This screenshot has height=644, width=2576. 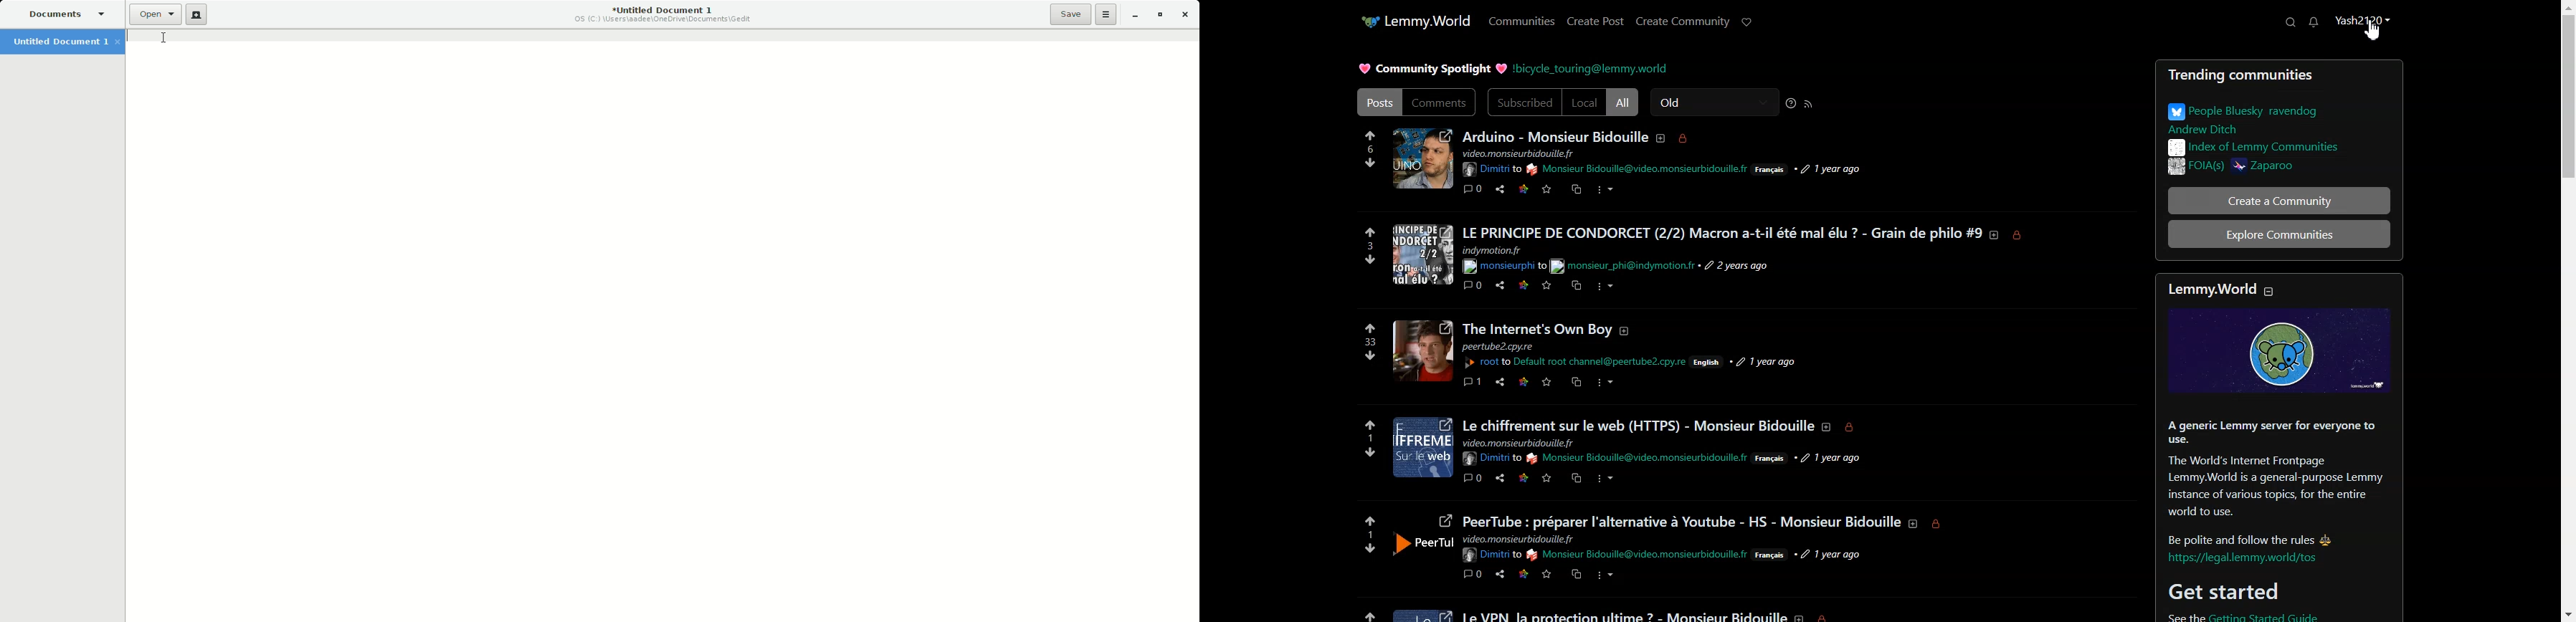 I want to click on Vertical scroll bar, so click(x=2567, y=311).